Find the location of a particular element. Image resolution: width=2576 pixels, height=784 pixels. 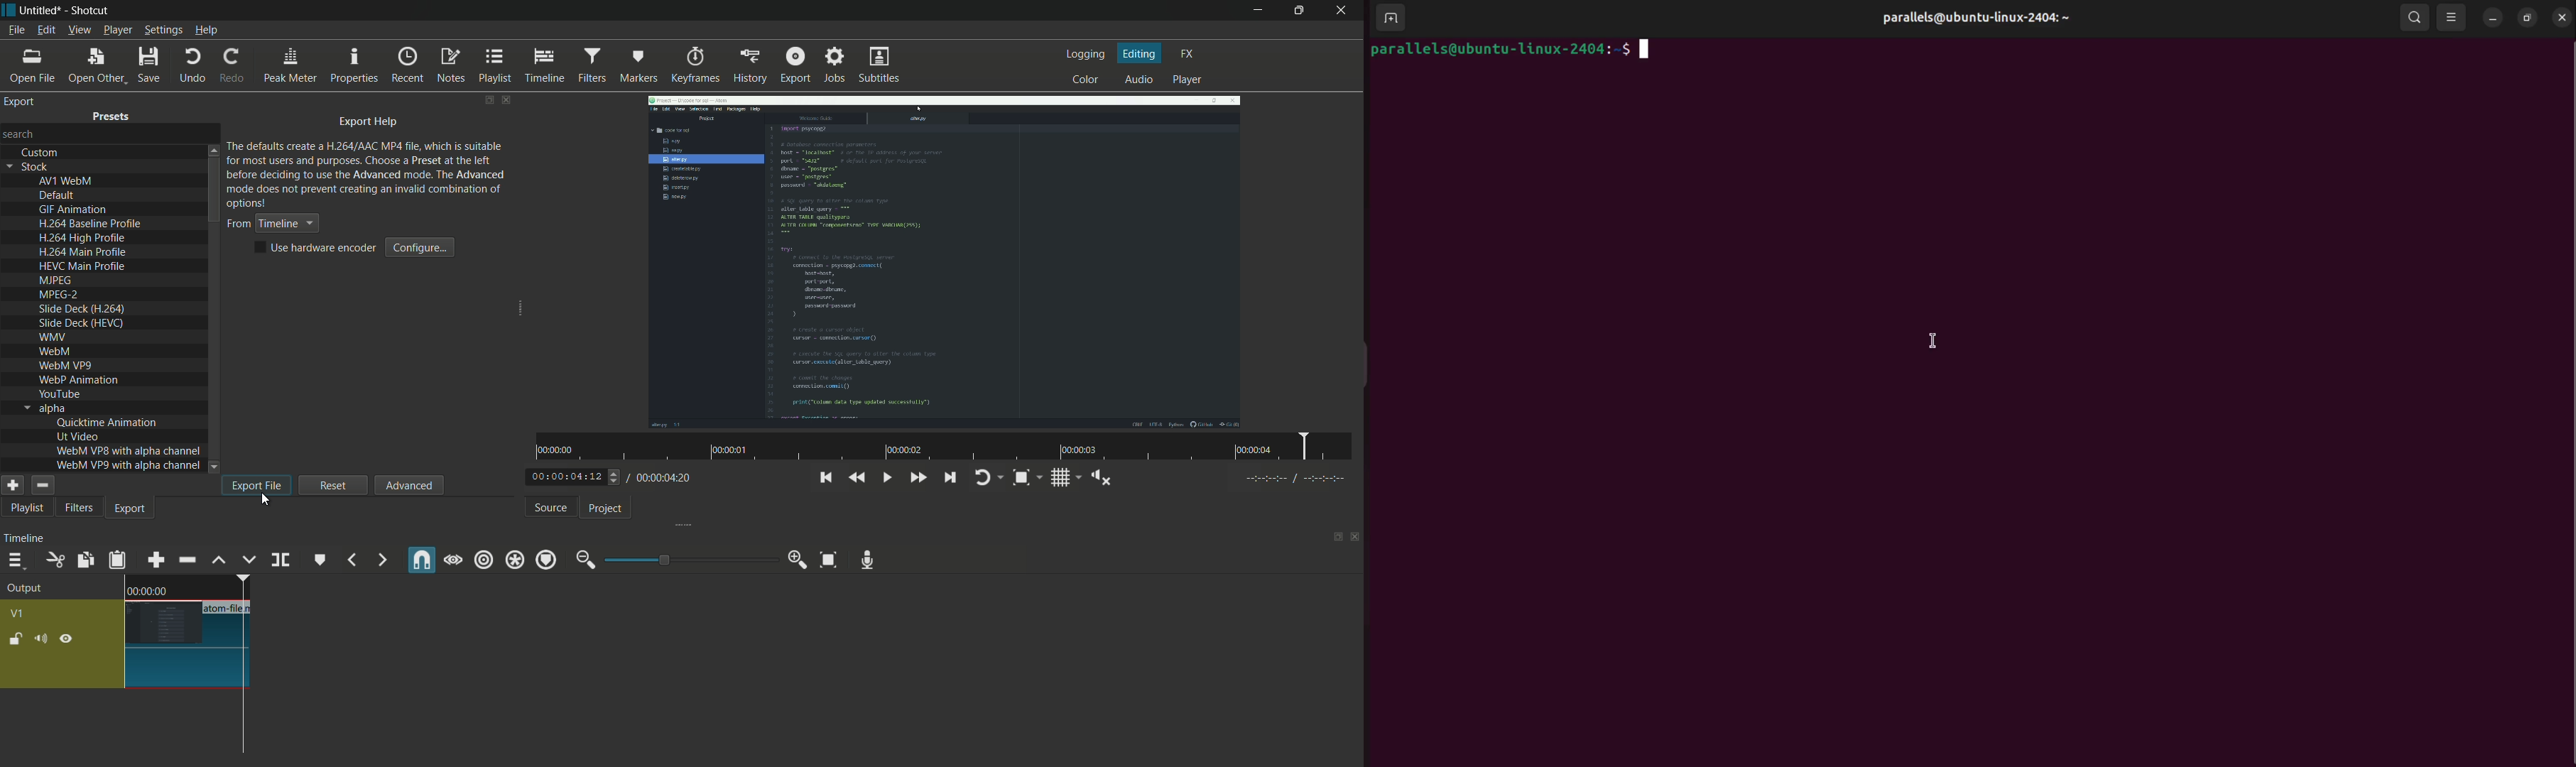

parallels@ubuntu-linux-2404: ~ is located at coordinates (1976, 18).